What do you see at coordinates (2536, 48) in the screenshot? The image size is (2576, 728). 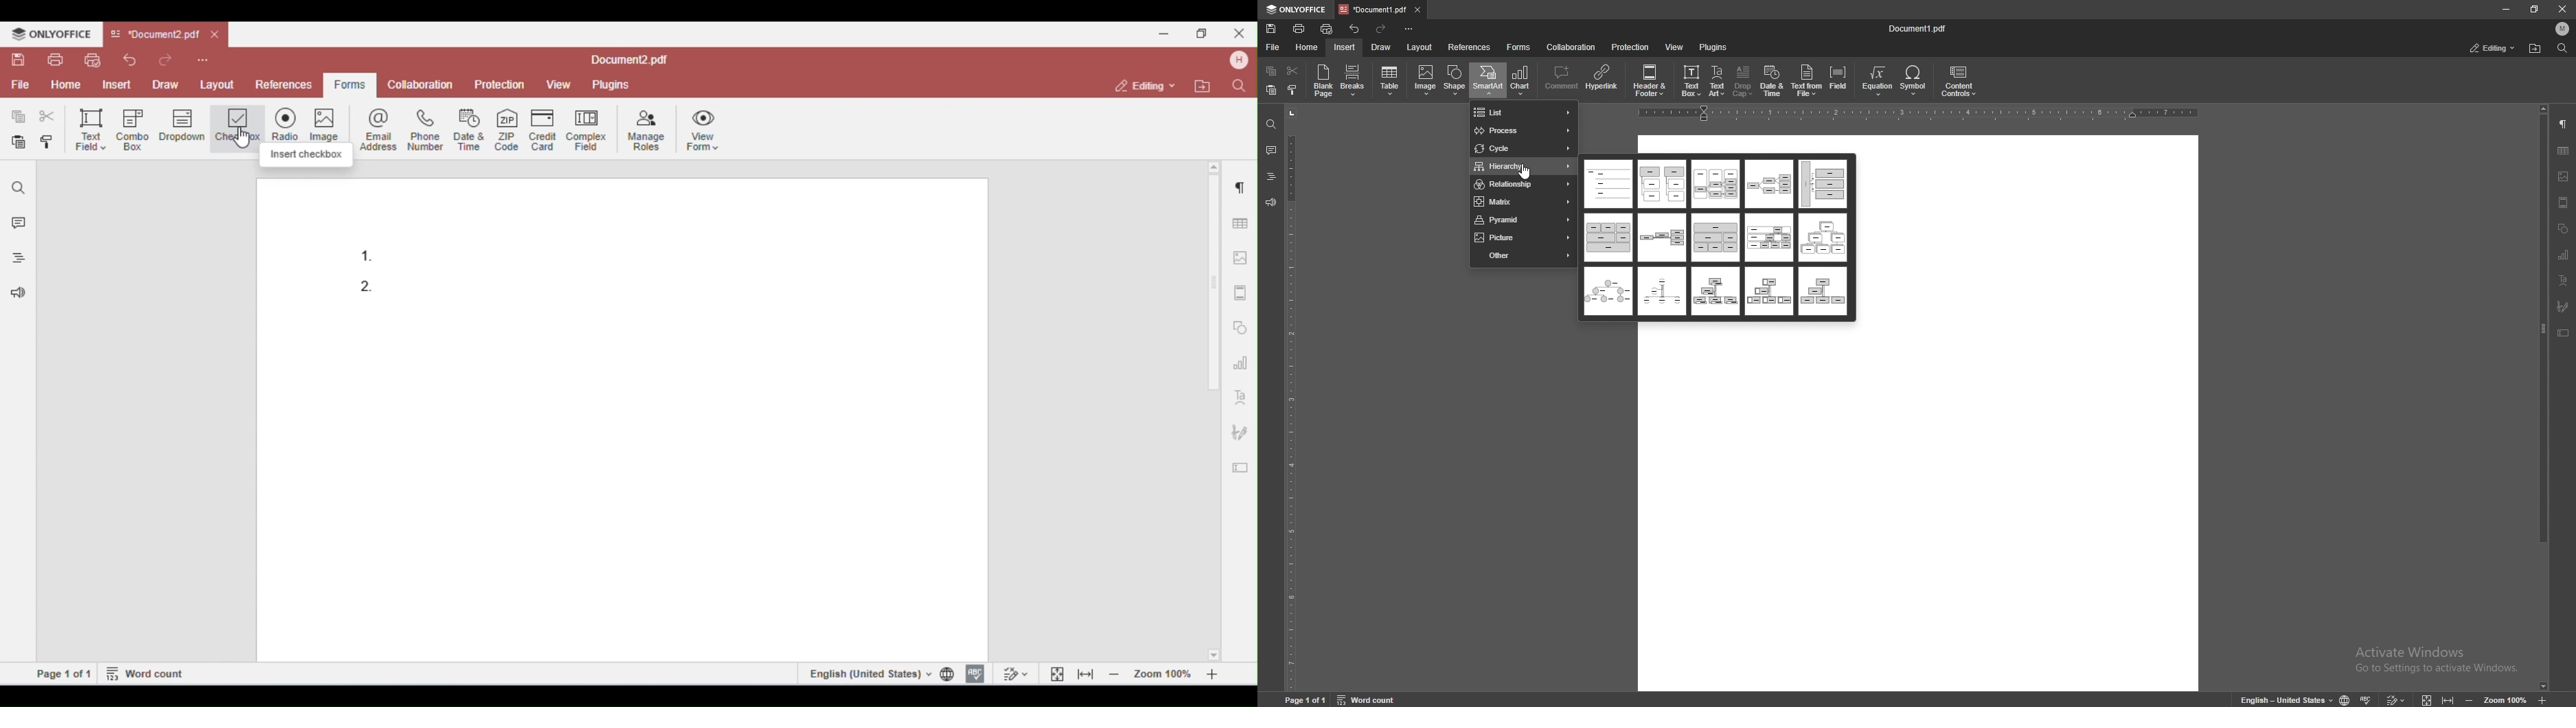 I see `locate file` at bounding box center [2536, 48].